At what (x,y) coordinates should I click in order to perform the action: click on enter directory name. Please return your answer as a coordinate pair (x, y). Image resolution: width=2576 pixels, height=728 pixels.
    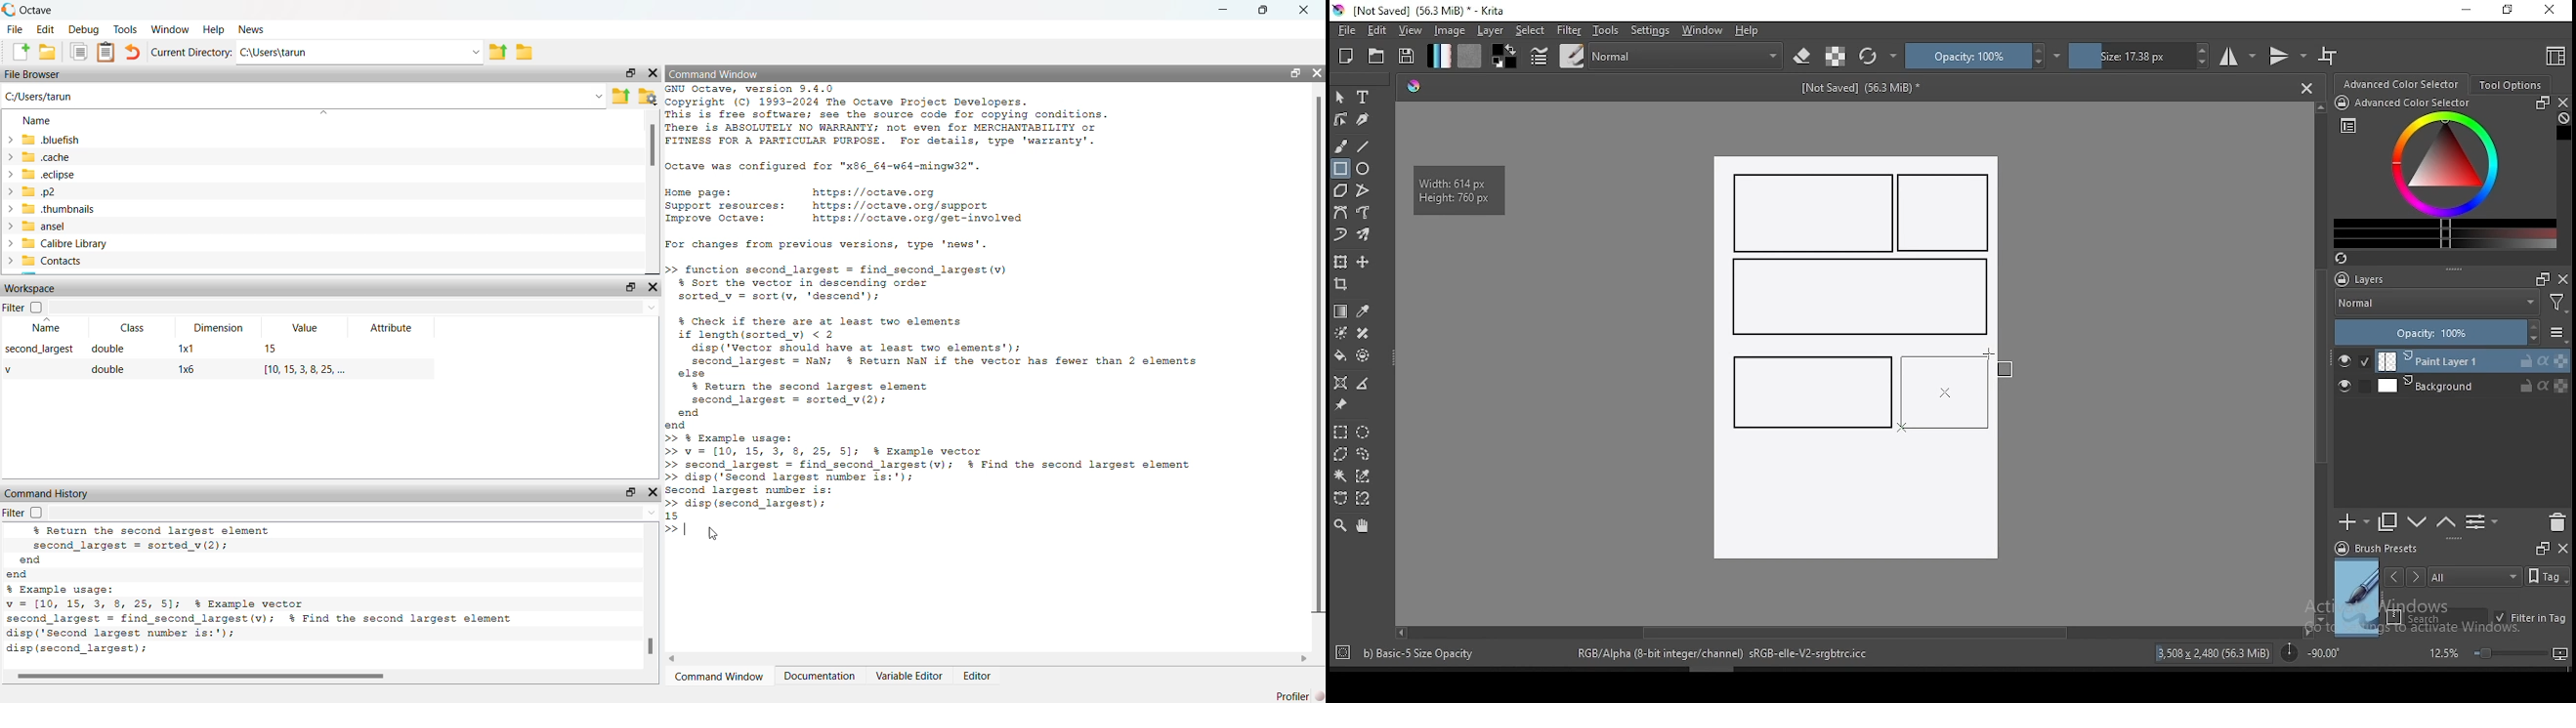
    Looking at the image, I should click on (362, 52).